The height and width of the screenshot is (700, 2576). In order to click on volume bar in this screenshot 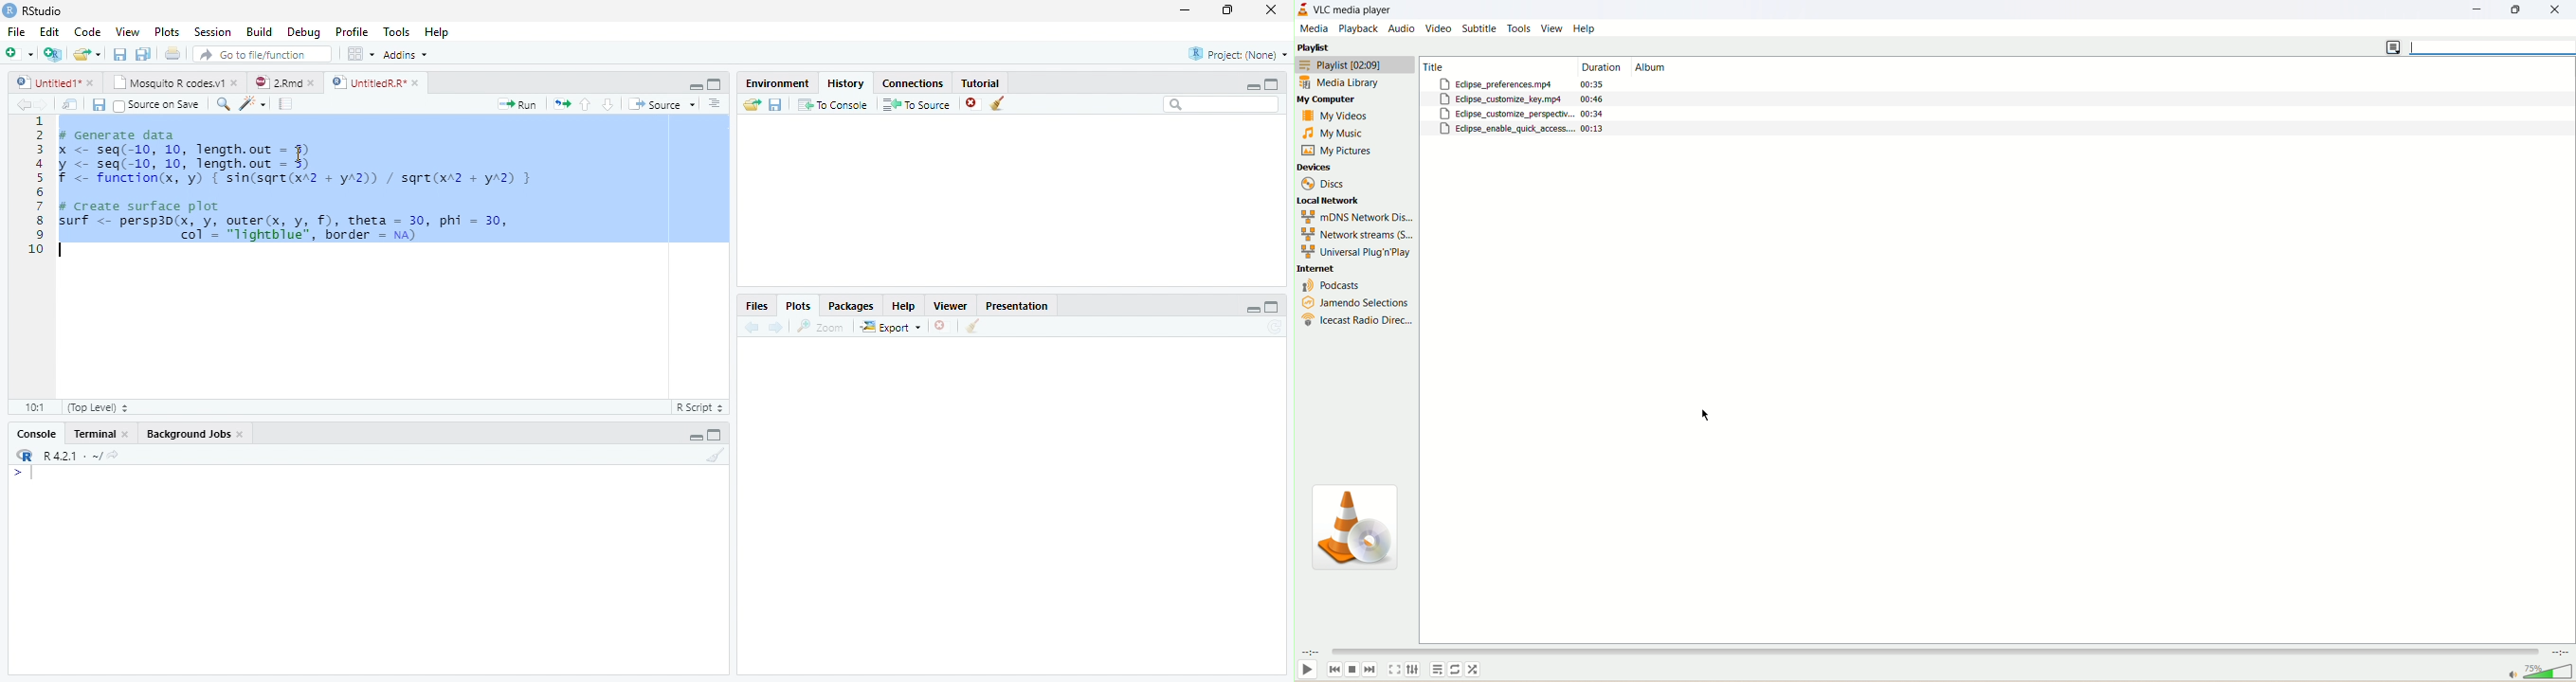, I will do `click(2549, 673)`.